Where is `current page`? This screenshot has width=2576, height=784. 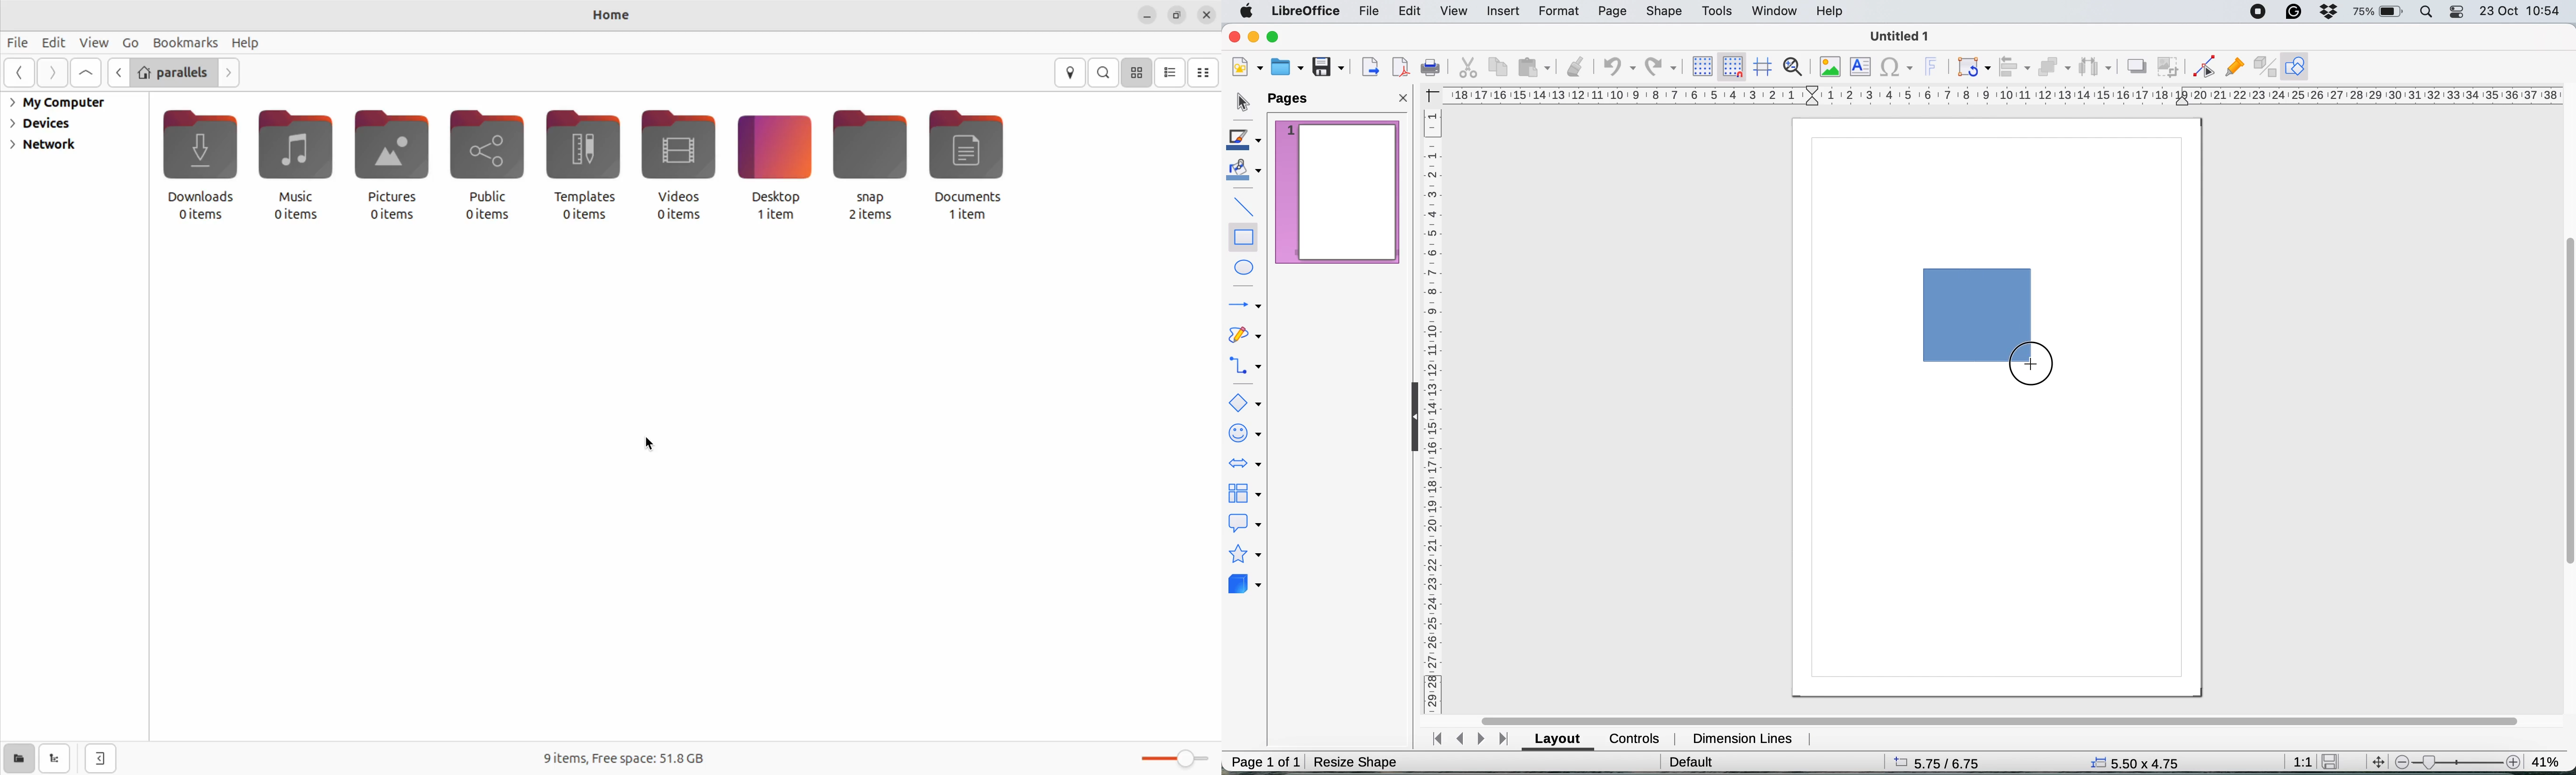
current page is located at coordinates (1337, 192).